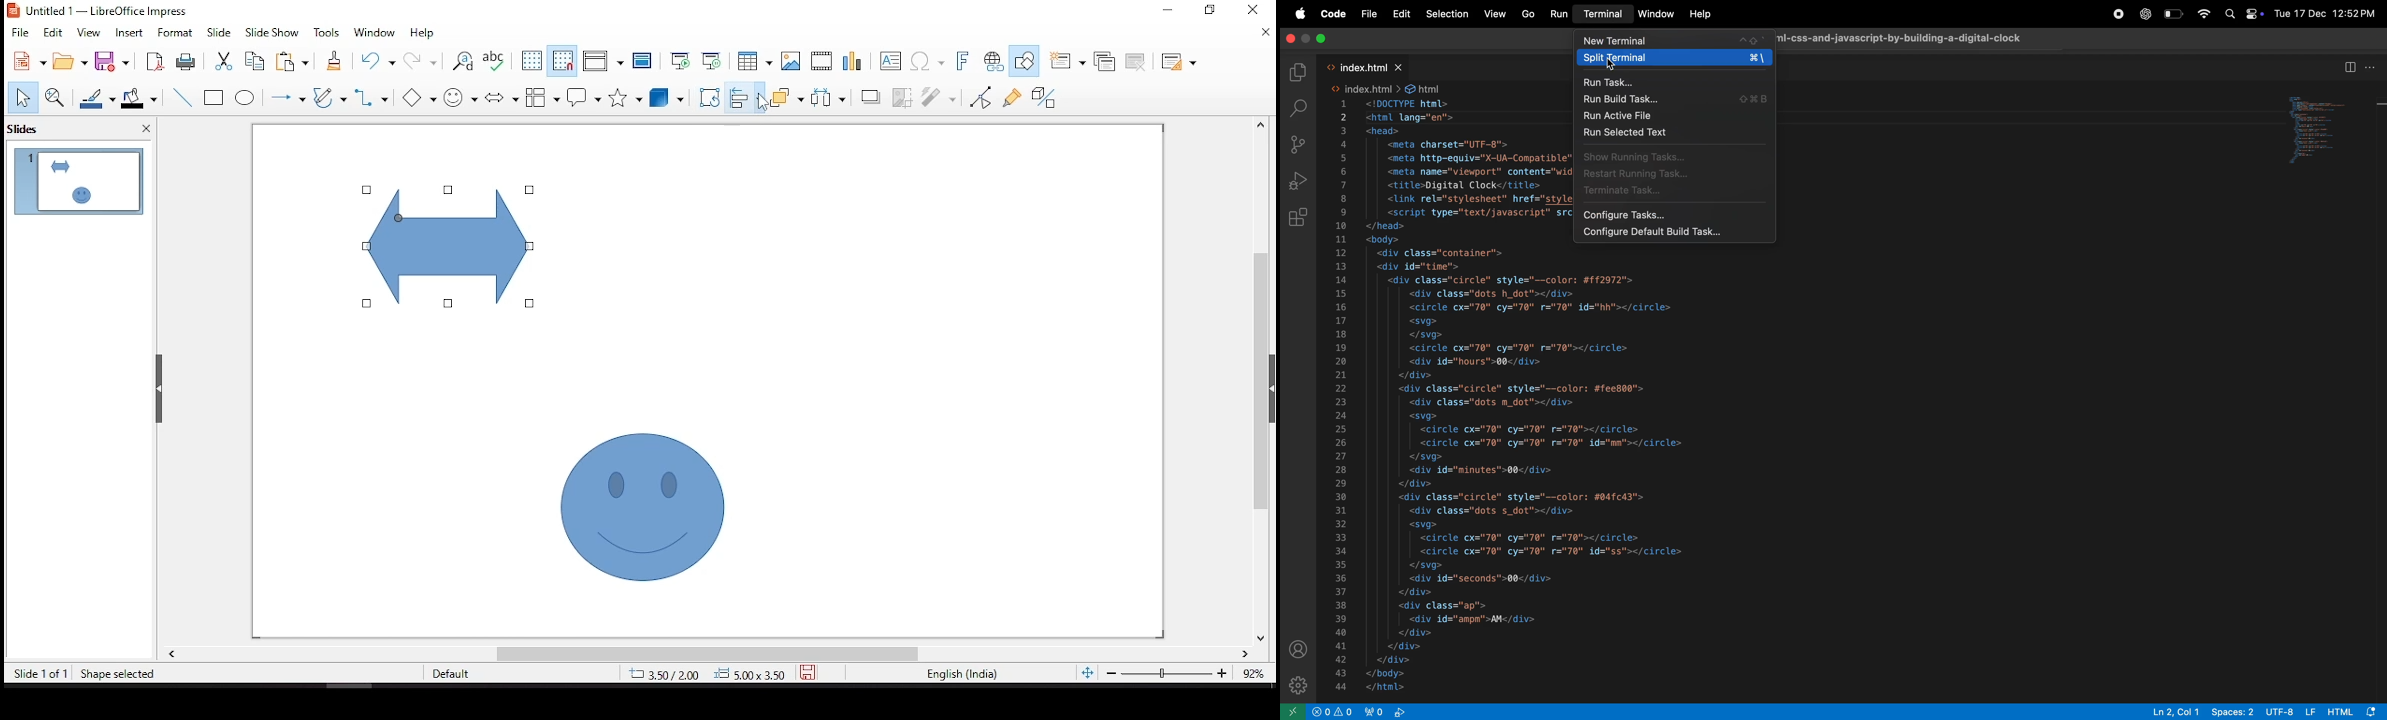 Image resolution: width=2408 pixels, height=728 pixels. What do you see at coordinates (419, 98) in the screenshot?
I see `basic shapes` at bounding box center [419, 98].